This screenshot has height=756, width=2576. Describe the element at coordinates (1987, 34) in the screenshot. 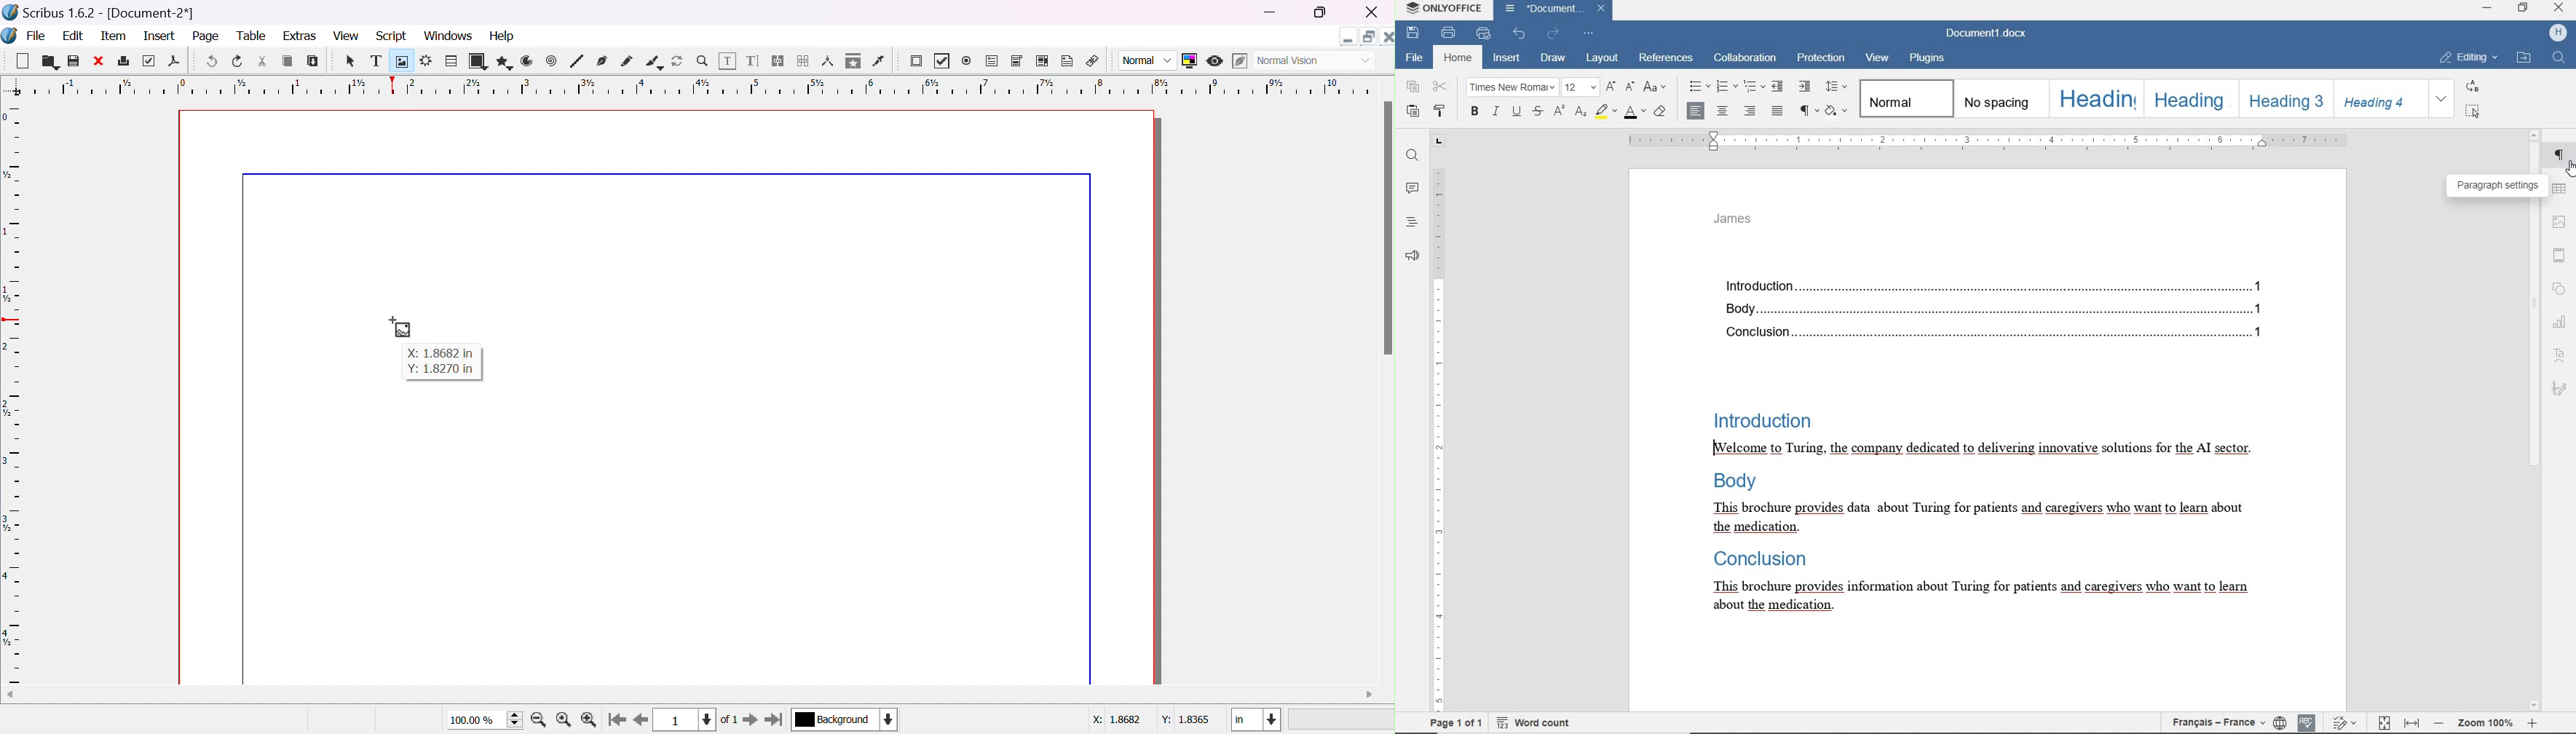

I see `document name` at that location.